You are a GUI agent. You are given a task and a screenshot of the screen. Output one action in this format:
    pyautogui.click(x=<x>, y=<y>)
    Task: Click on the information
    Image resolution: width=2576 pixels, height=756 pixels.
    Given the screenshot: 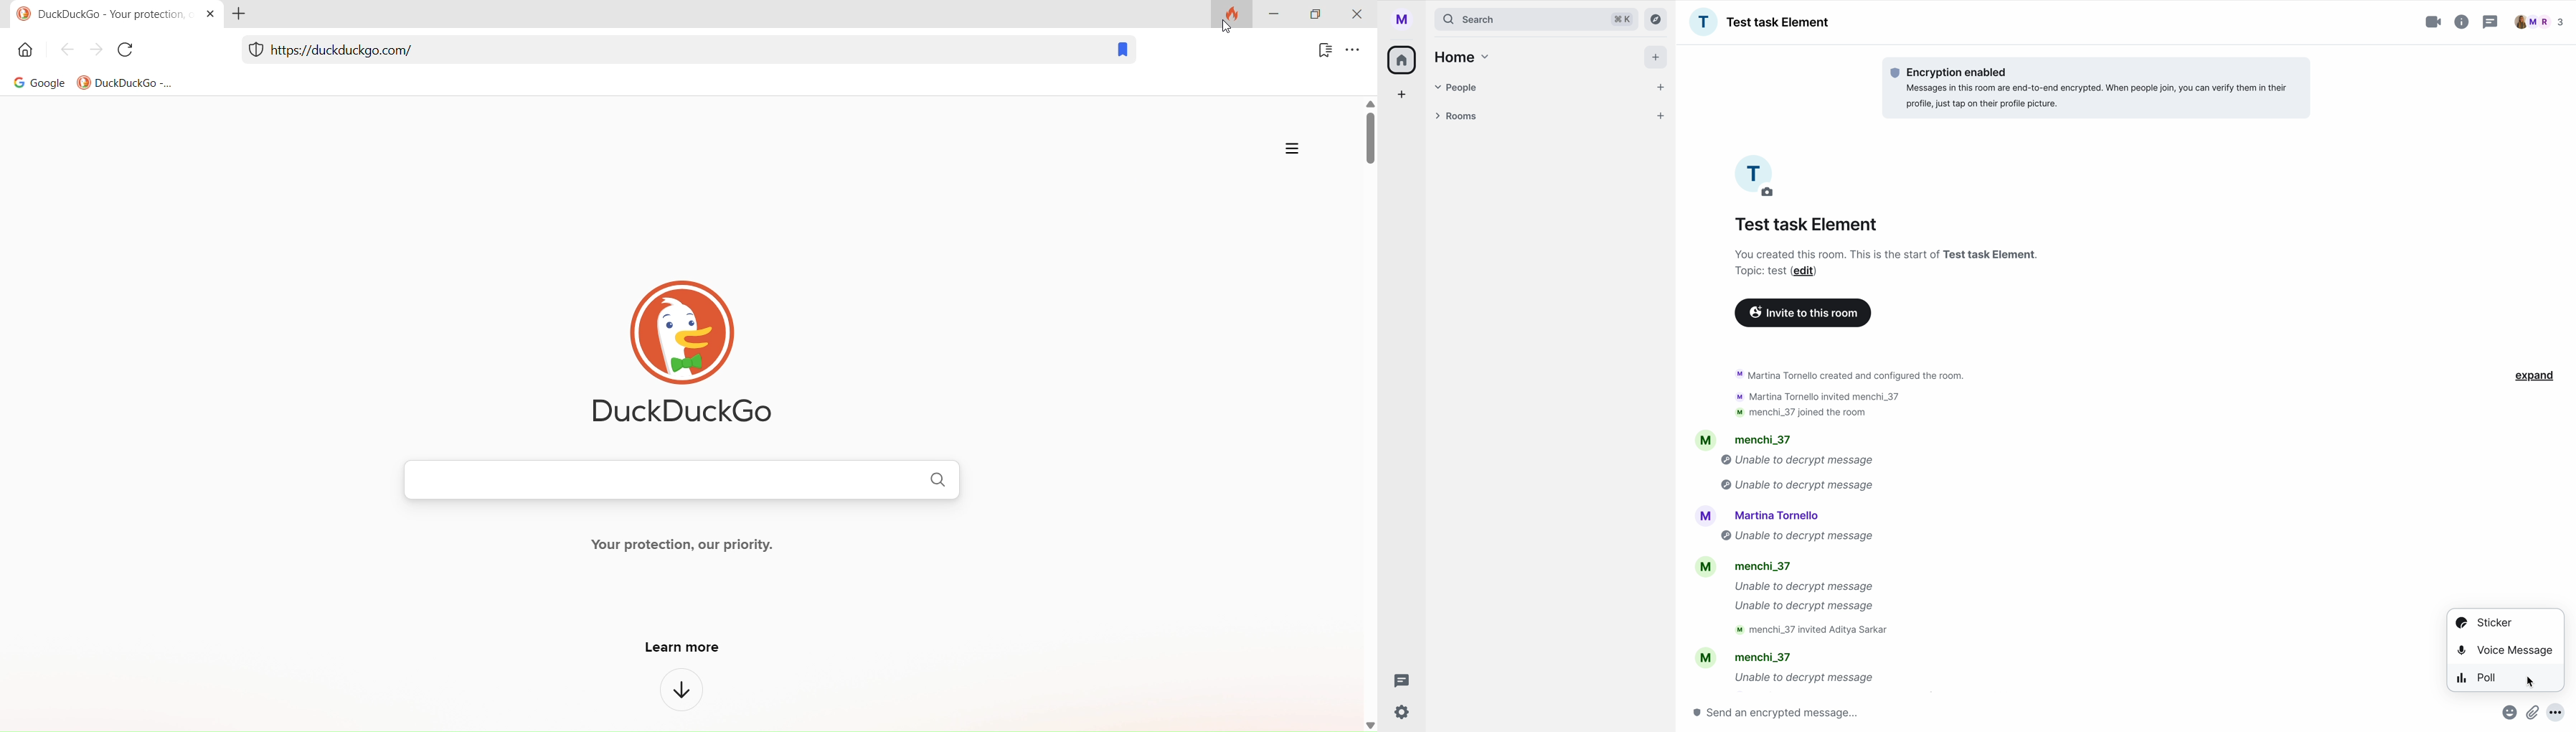 What is the action you would take?
    pyautogui.click(x=2463, y=20)
    